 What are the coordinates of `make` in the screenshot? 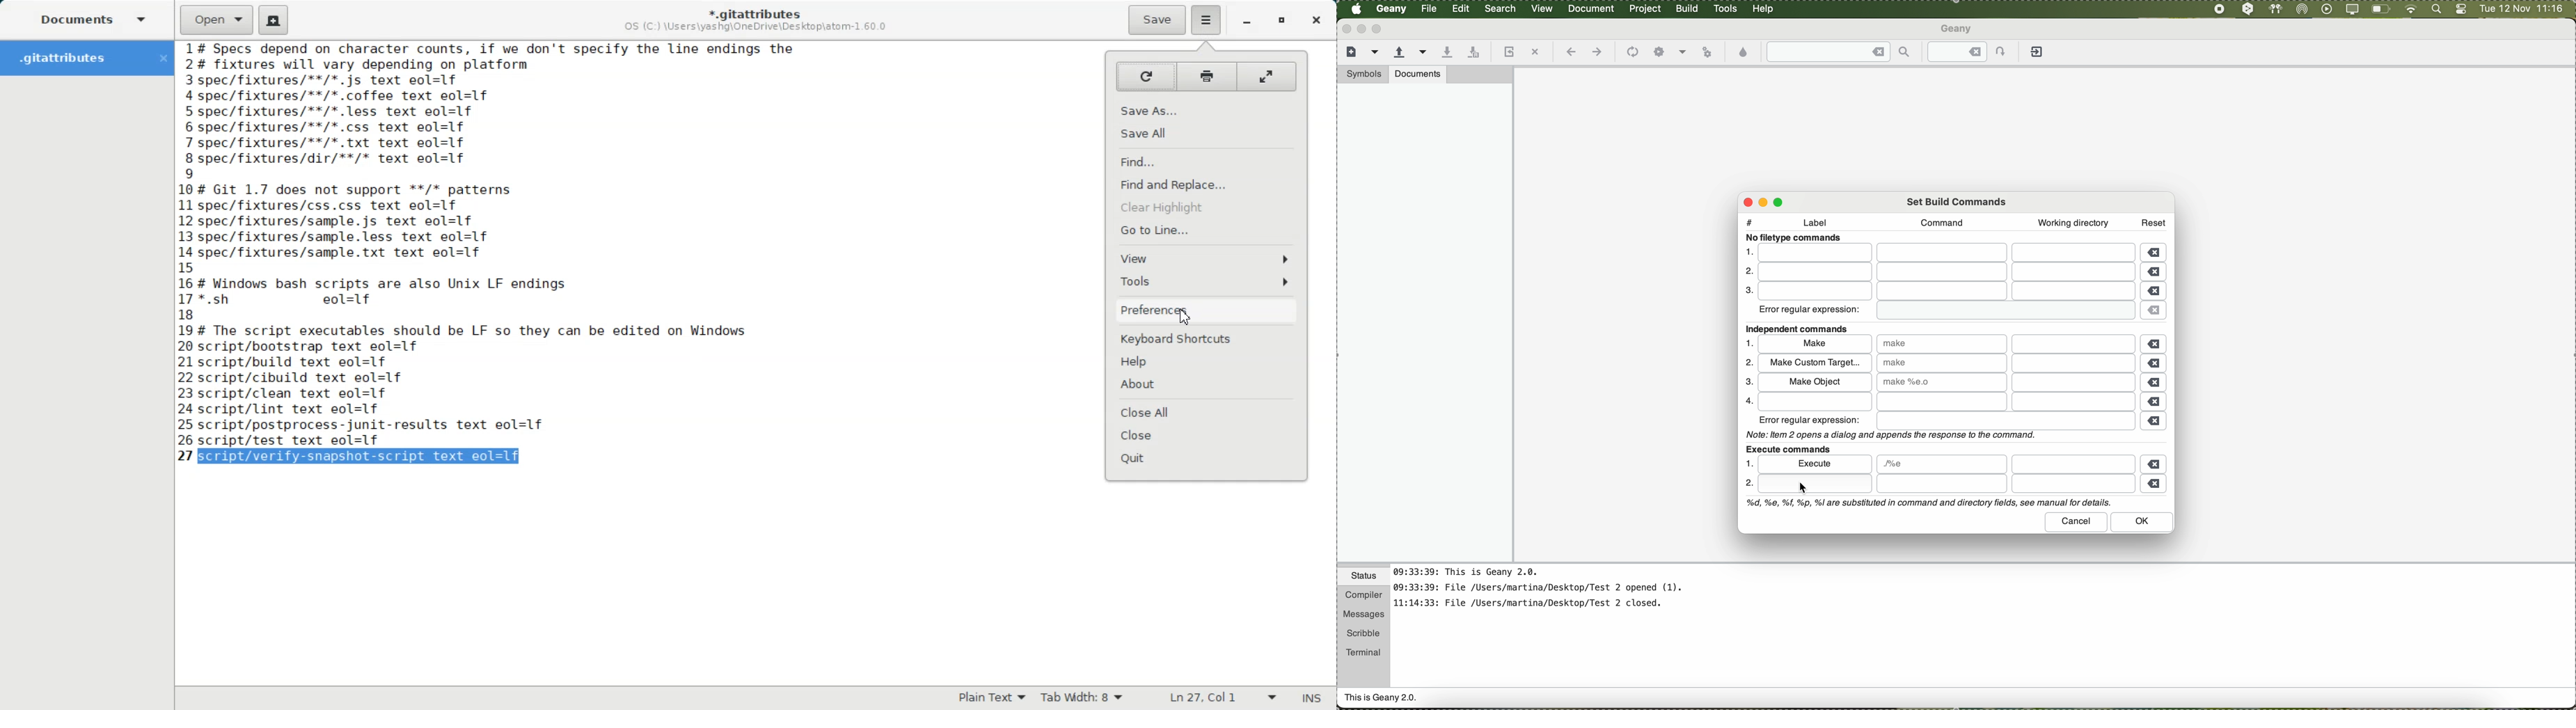 It's located at (1942, 362).